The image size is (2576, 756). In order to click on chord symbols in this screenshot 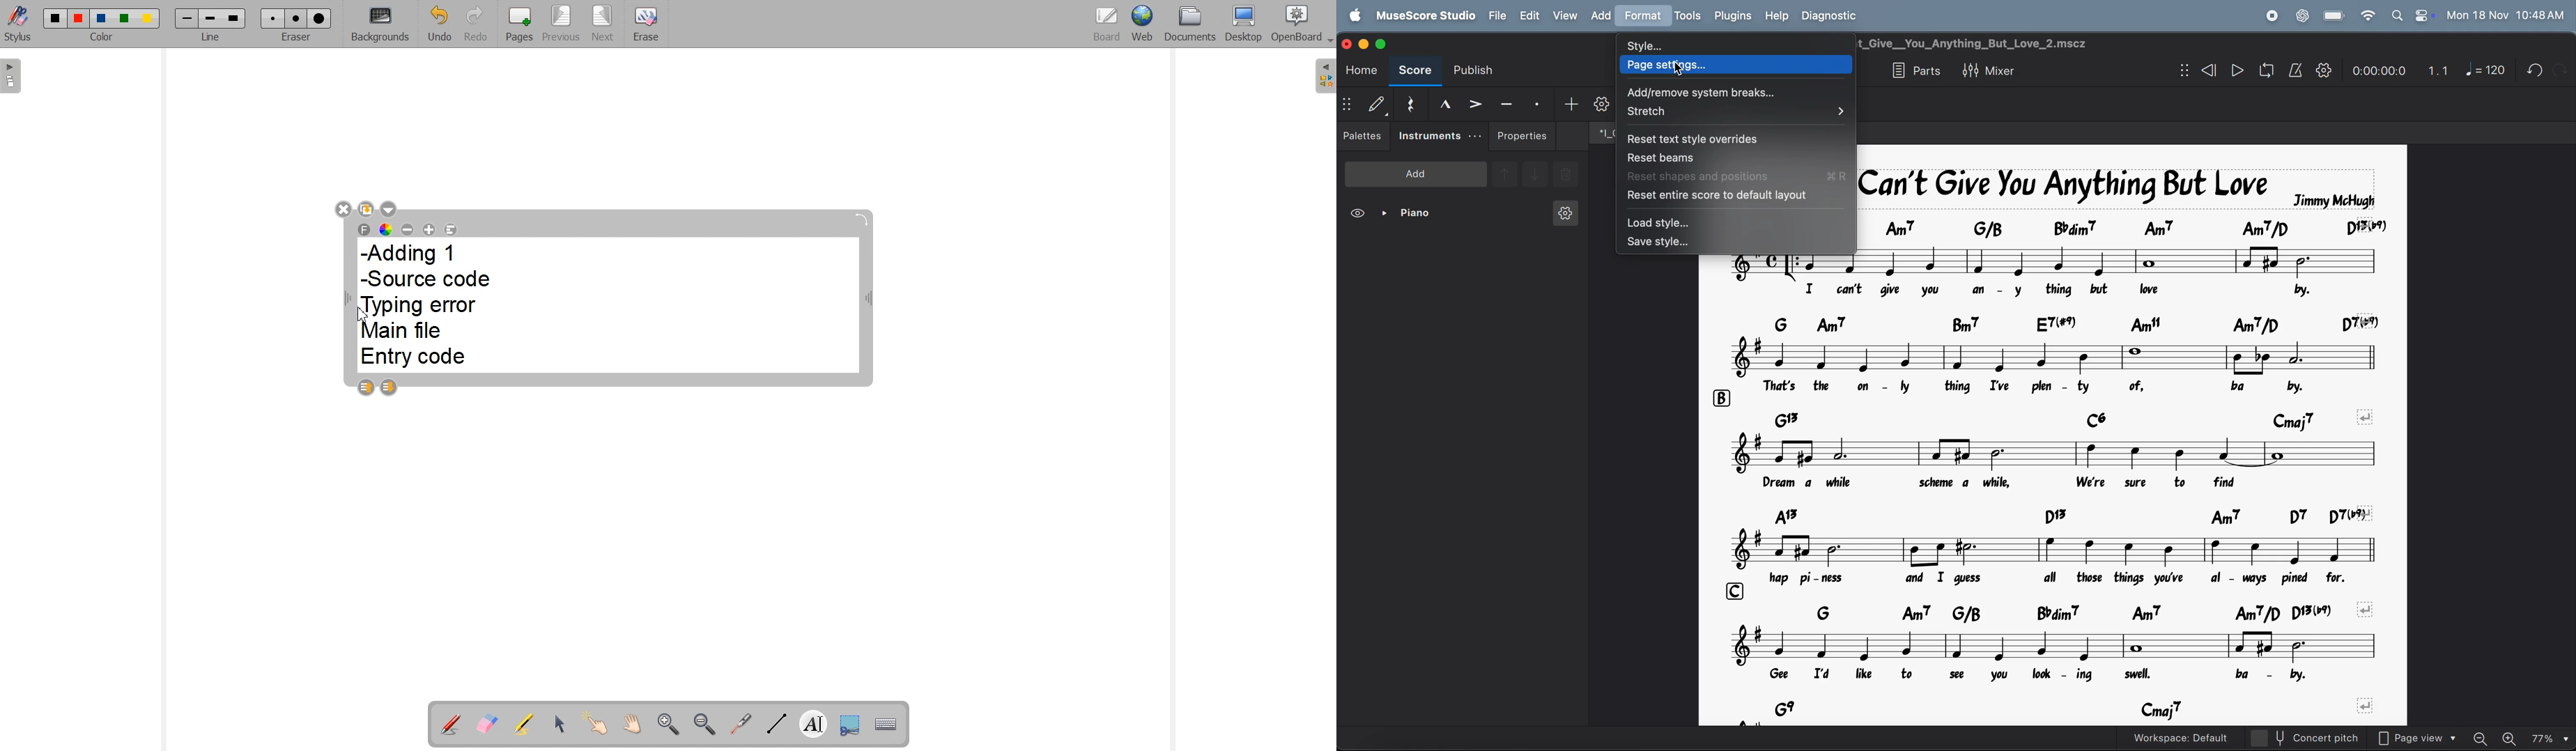, I will do `click(2005, 416)`.